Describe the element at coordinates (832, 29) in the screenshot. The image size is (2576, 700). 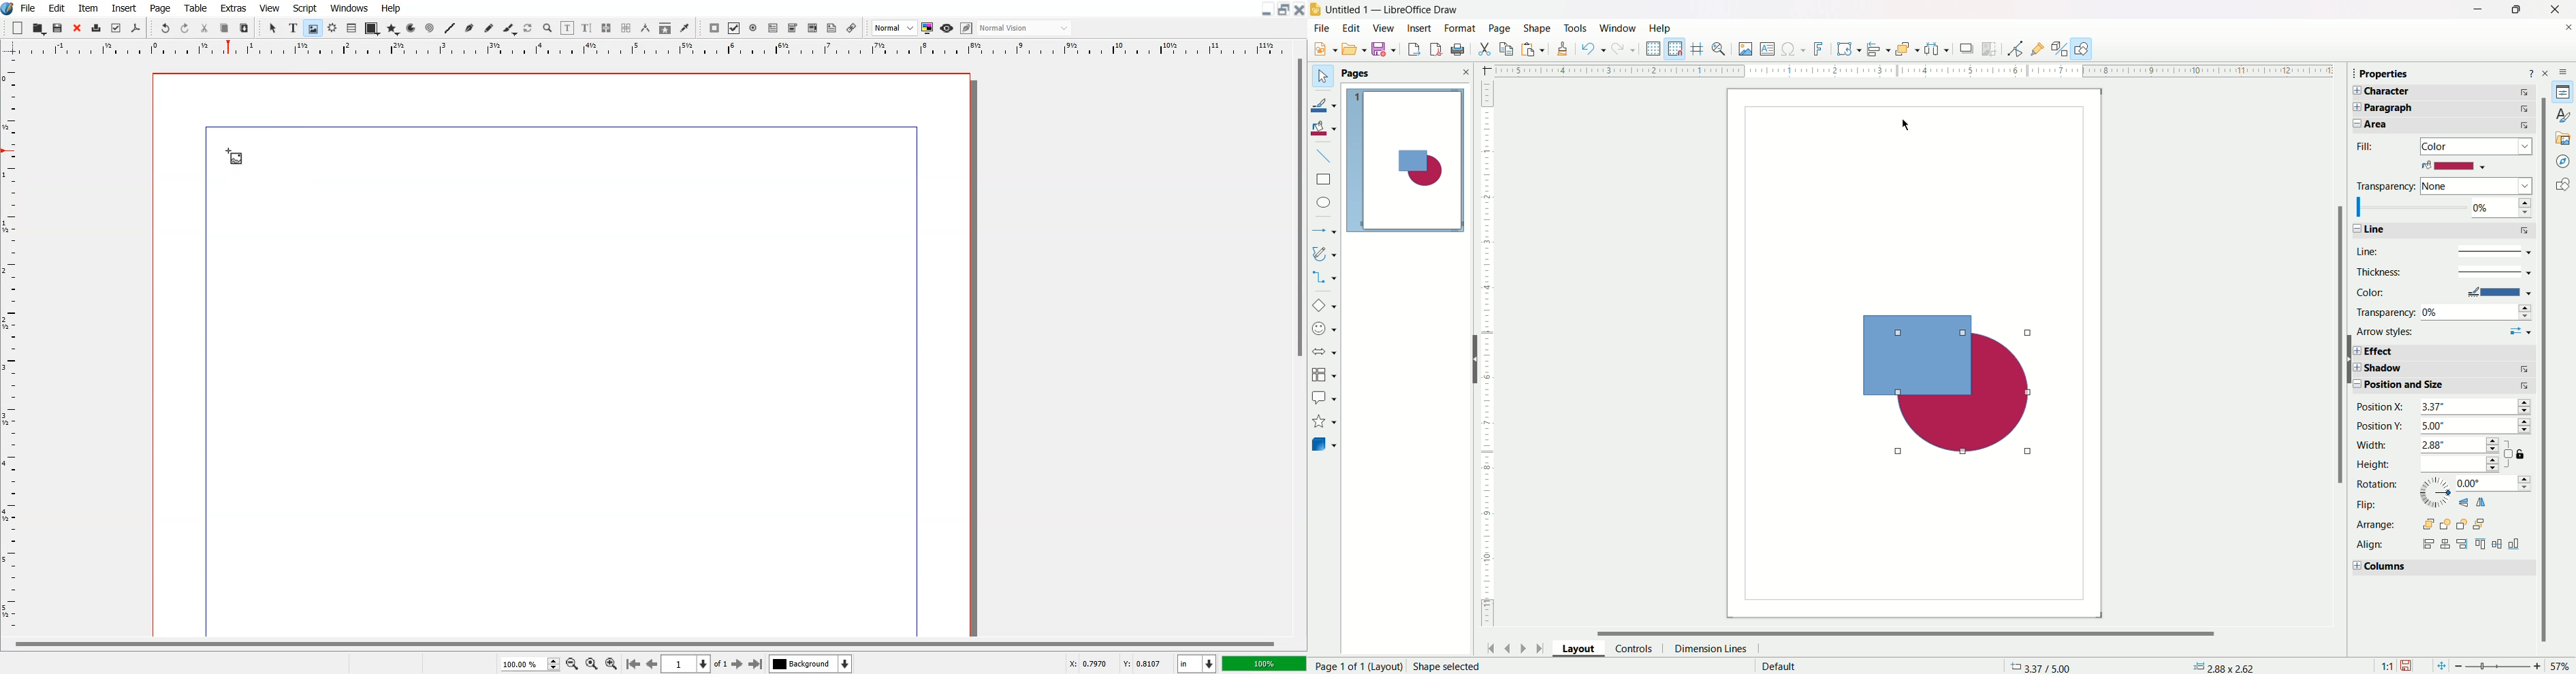
I see `Text Annotation` at that location.